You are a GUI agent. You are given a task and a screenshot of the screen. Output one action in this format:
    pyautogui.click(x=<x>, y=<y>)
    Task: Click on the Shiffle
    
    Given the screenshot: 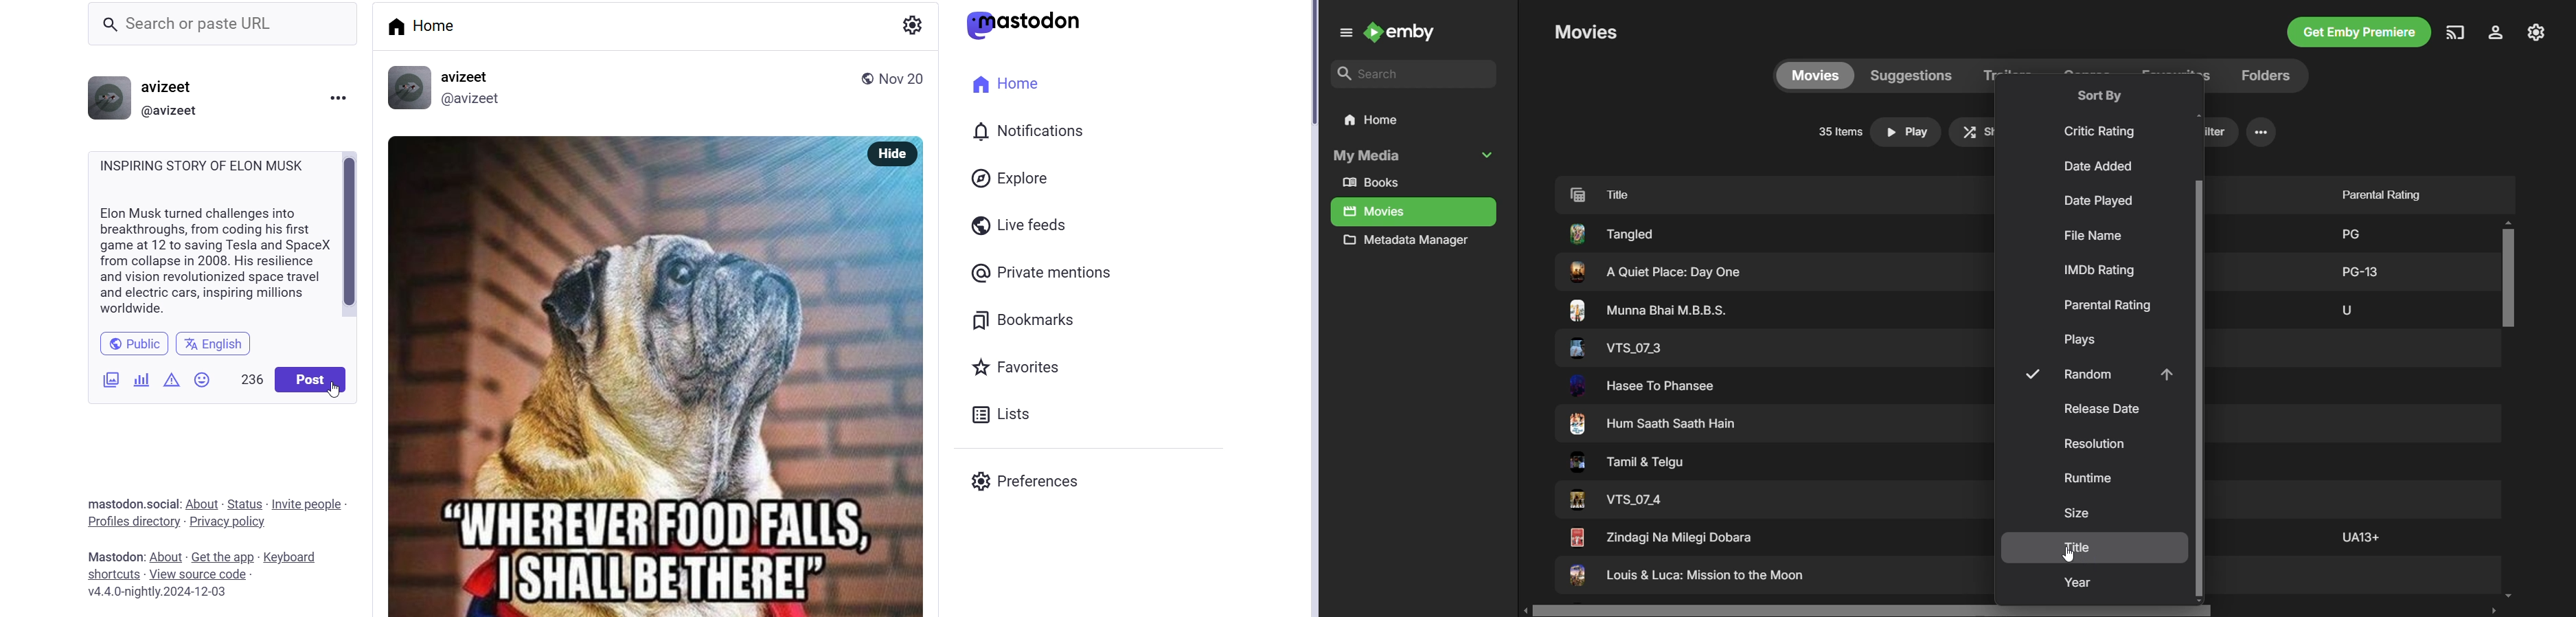 What is the action you would take?
    pyautogui.click(x=1975, y=131)
    